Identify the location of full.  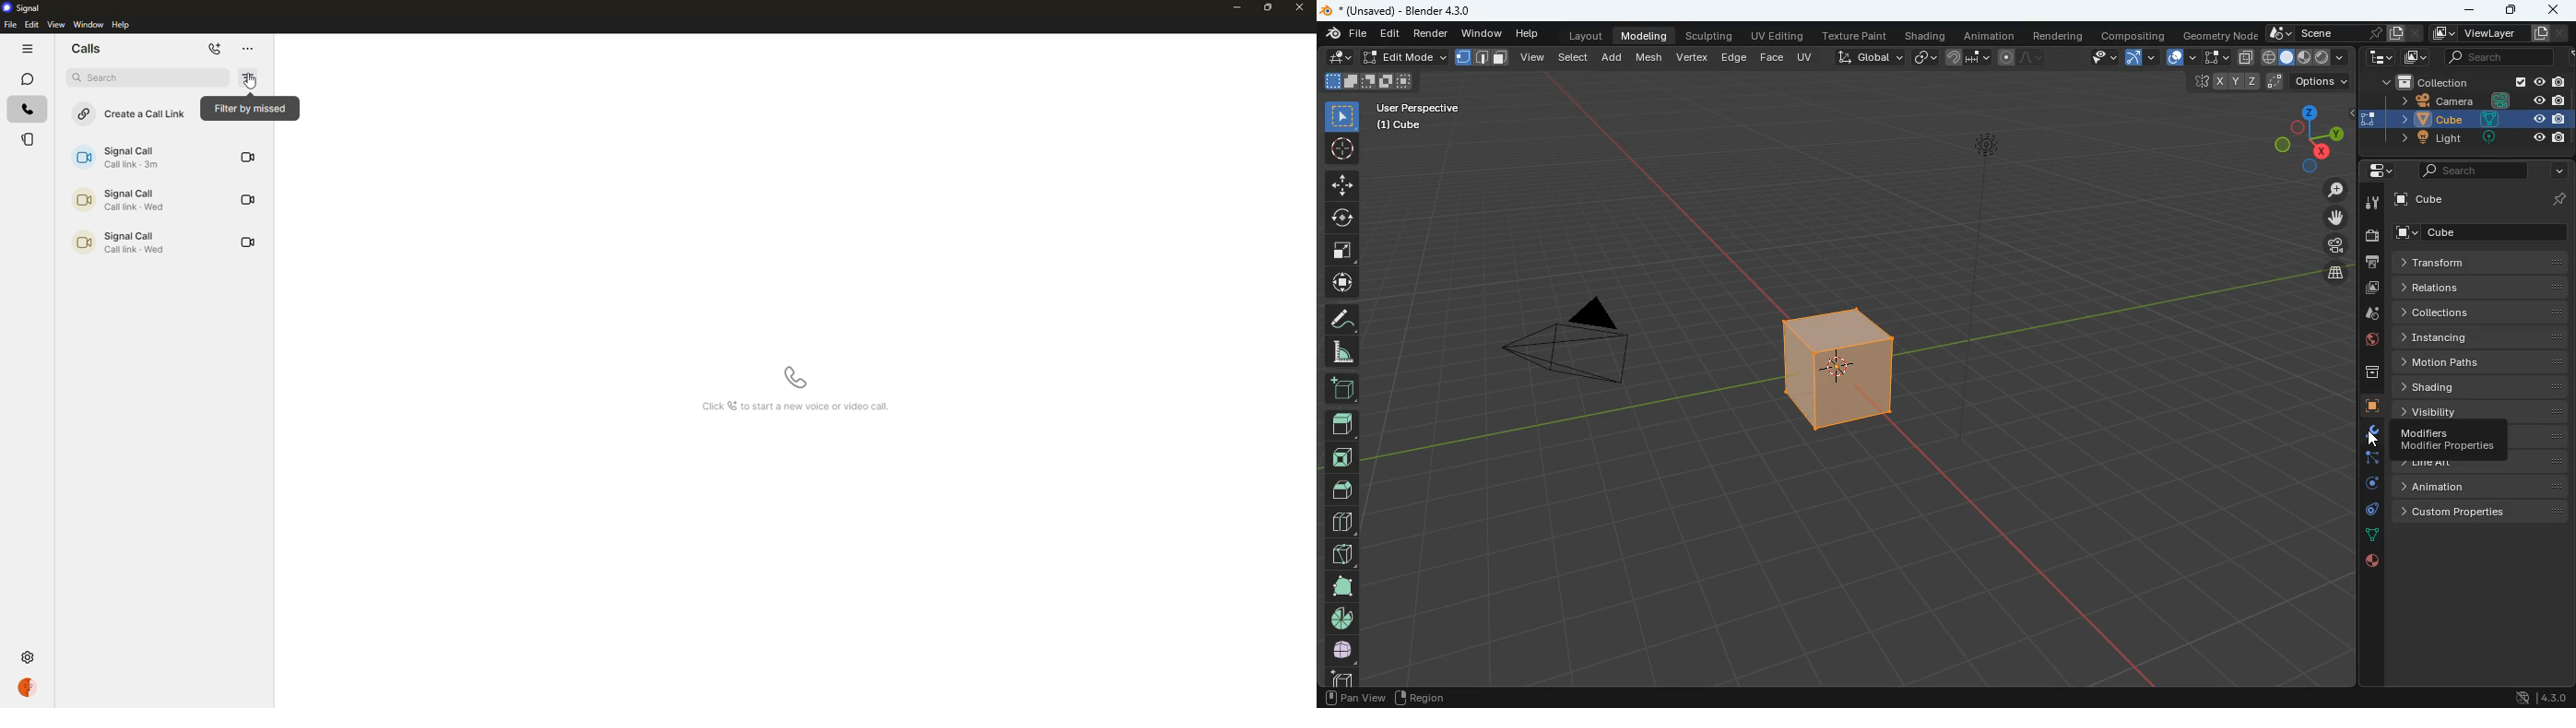
(1344, 648).